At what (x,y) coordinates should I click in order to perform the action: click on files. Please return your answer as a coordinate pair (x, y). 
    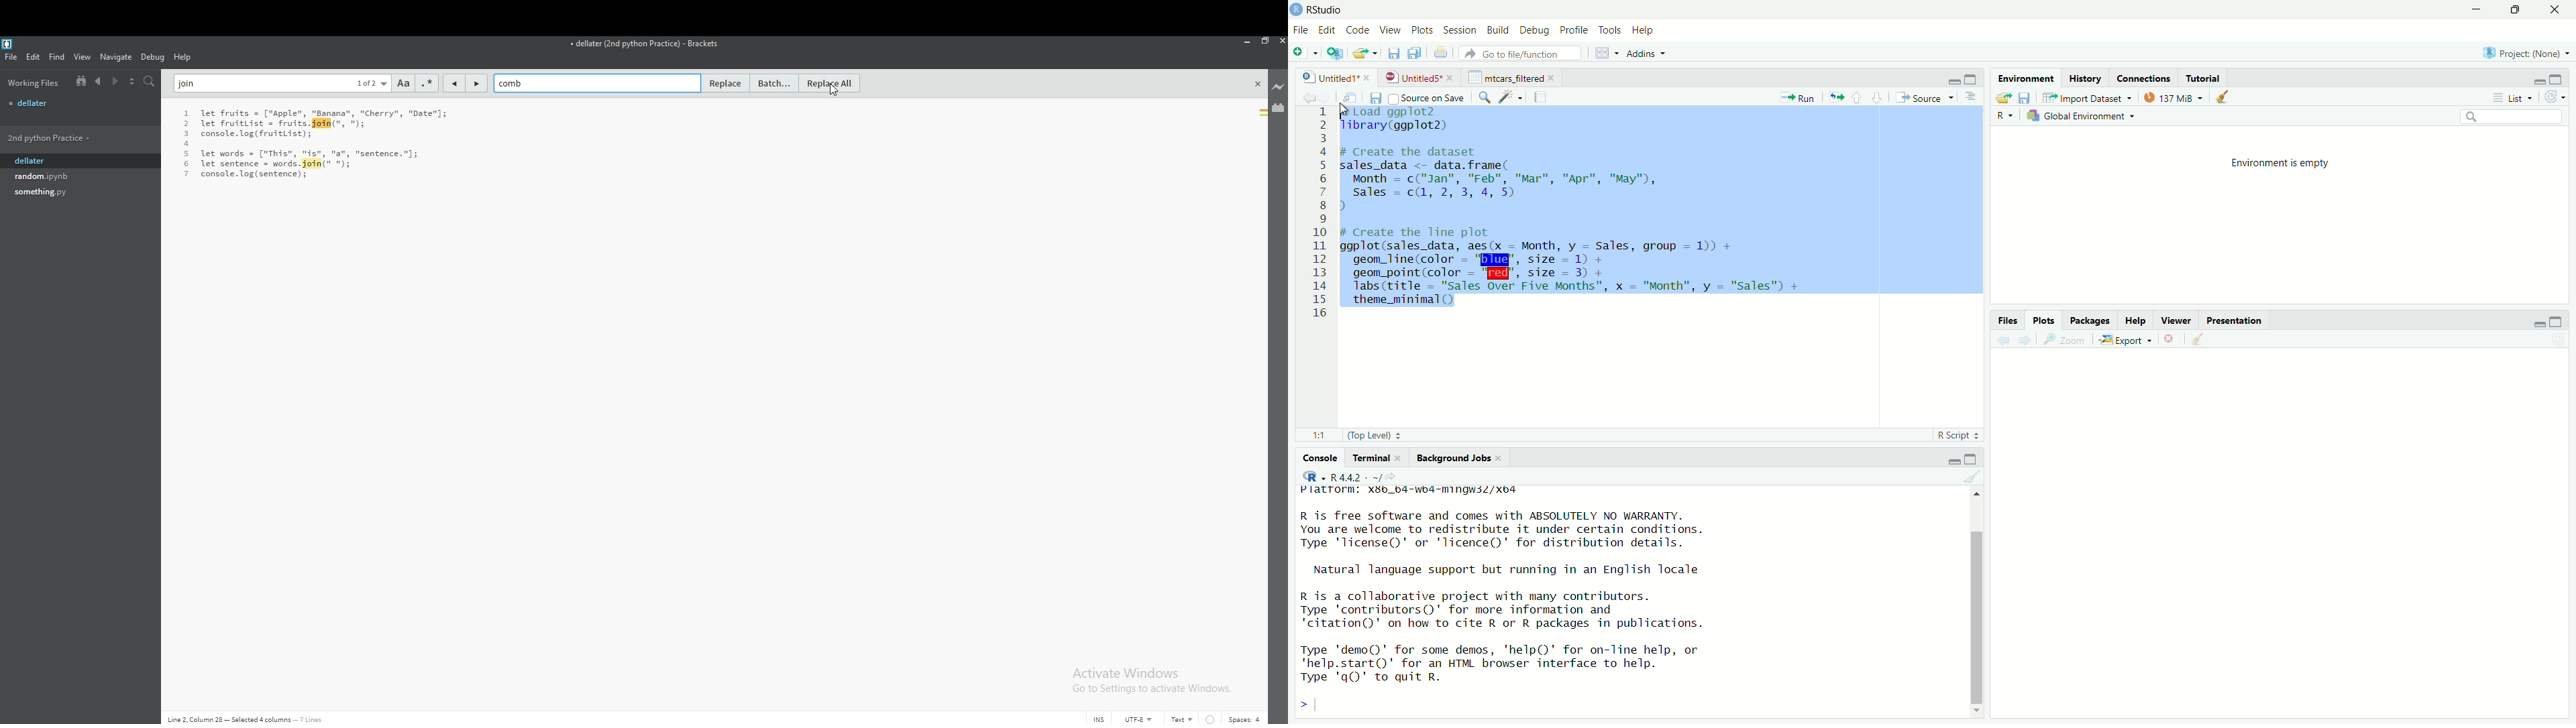
    Looking at the image, I should click on (2010, 321).